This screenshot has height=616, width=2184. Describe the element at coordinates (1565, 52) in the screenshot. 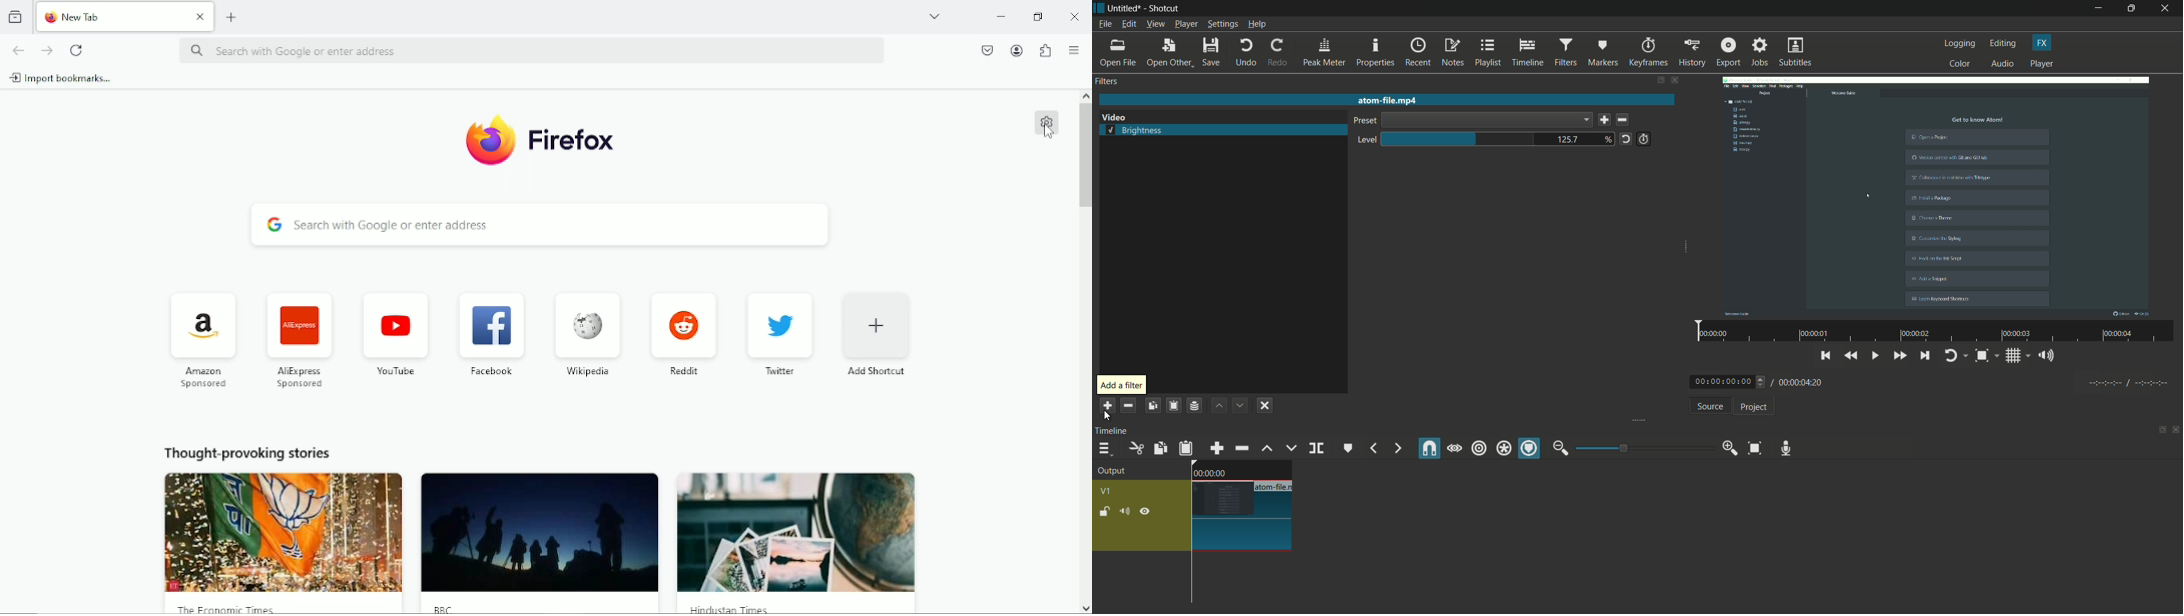

I see `filters` at that location.